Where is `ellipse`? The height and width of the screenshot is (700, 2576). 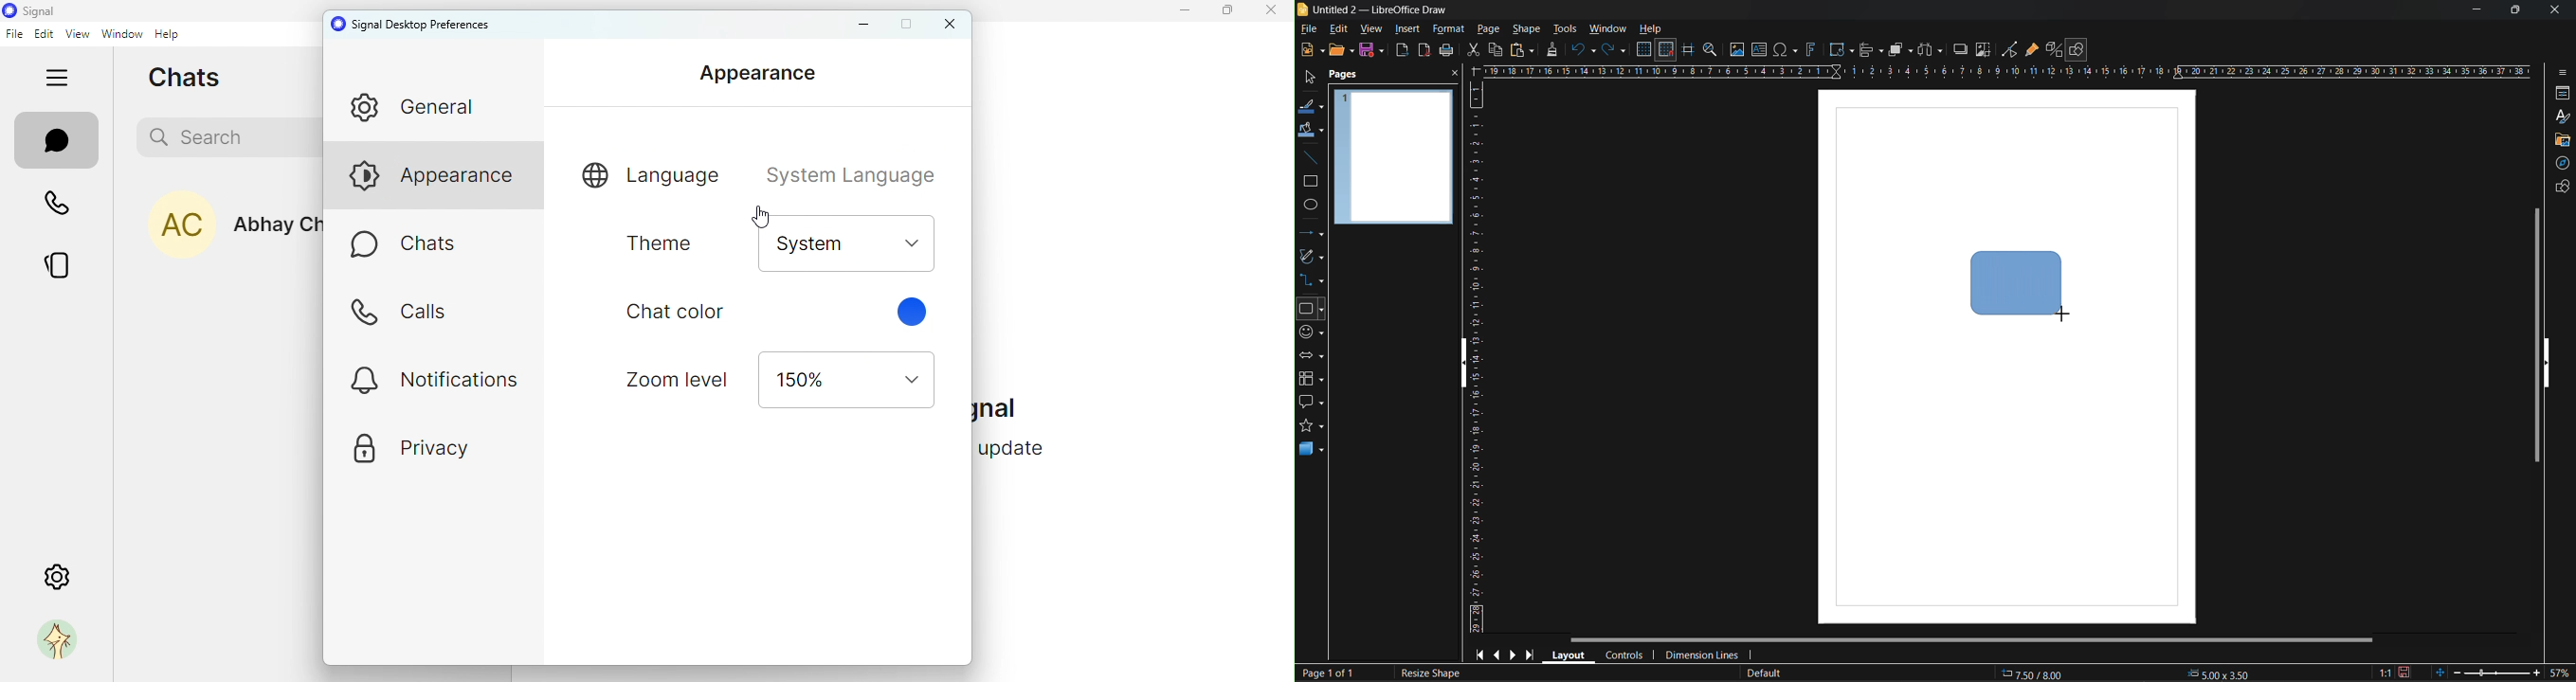
ellipse is located at coordinates (1311, 206).